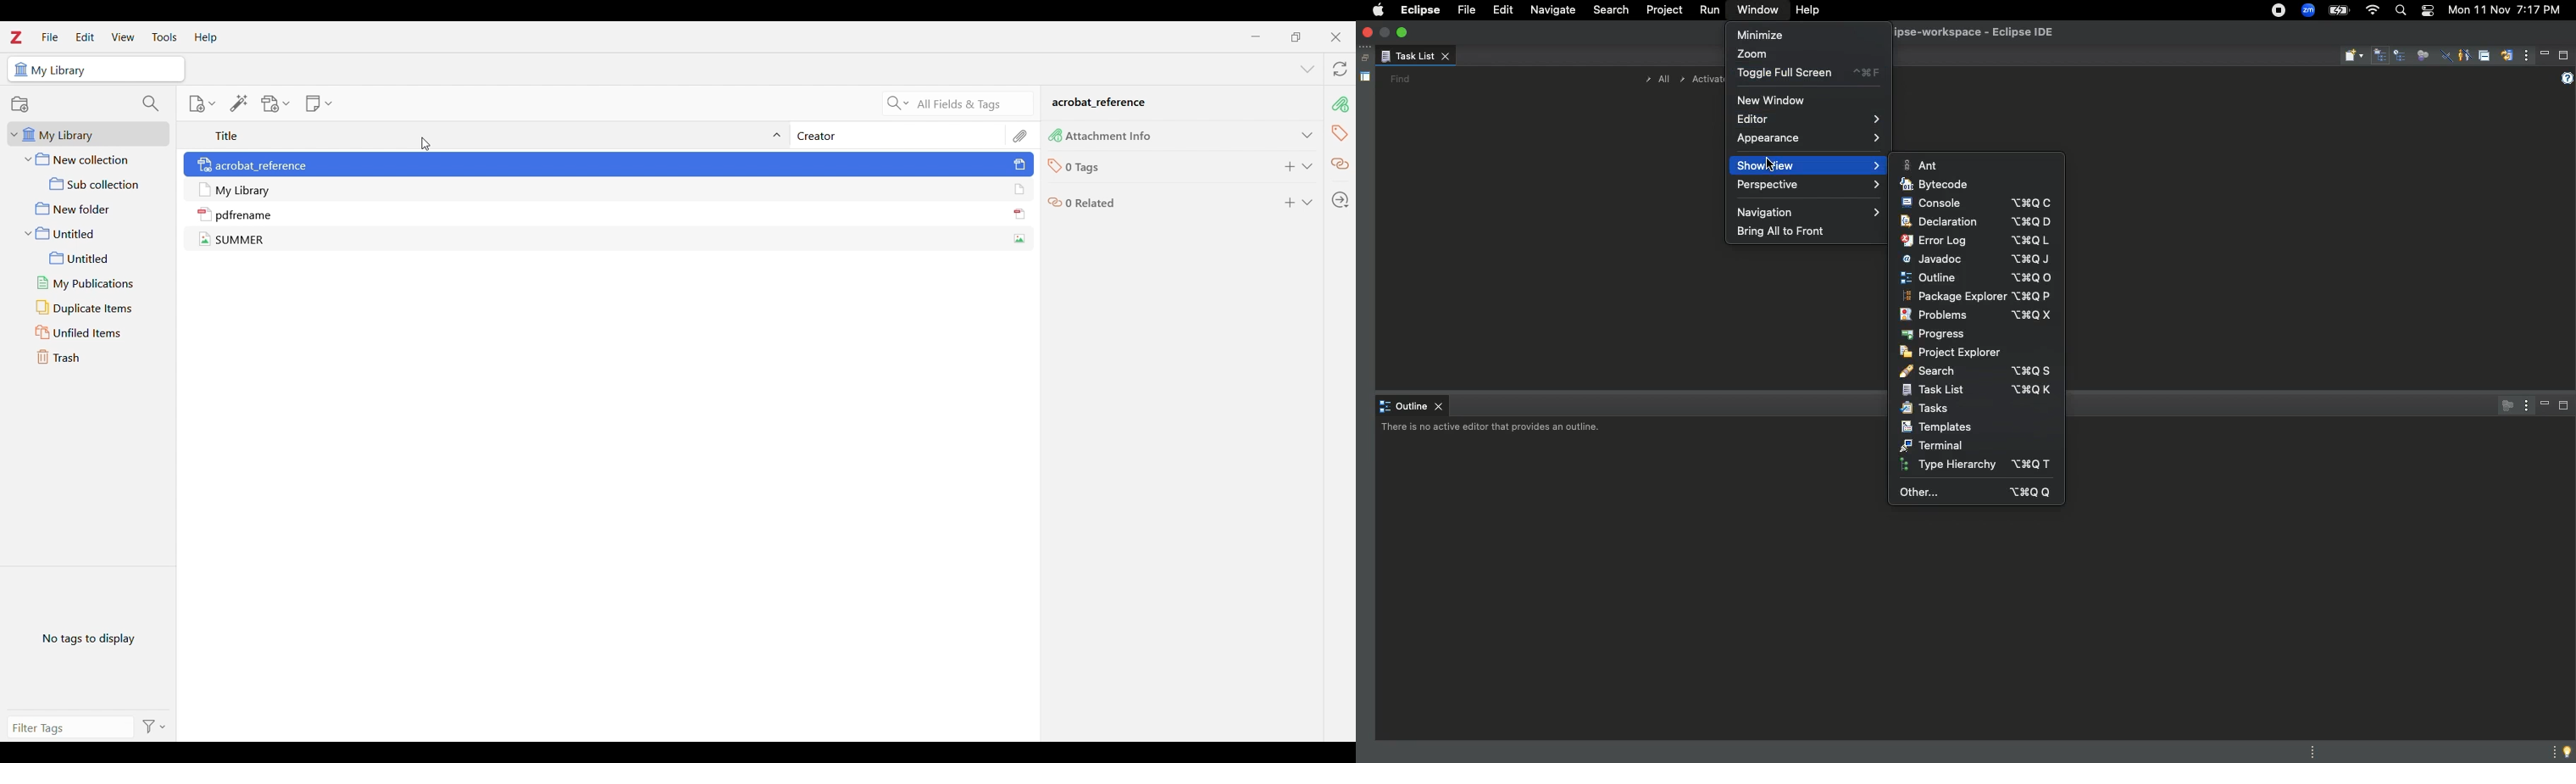 The image size is (2576, 784). I want to click on Help menu, so click(206, 37).